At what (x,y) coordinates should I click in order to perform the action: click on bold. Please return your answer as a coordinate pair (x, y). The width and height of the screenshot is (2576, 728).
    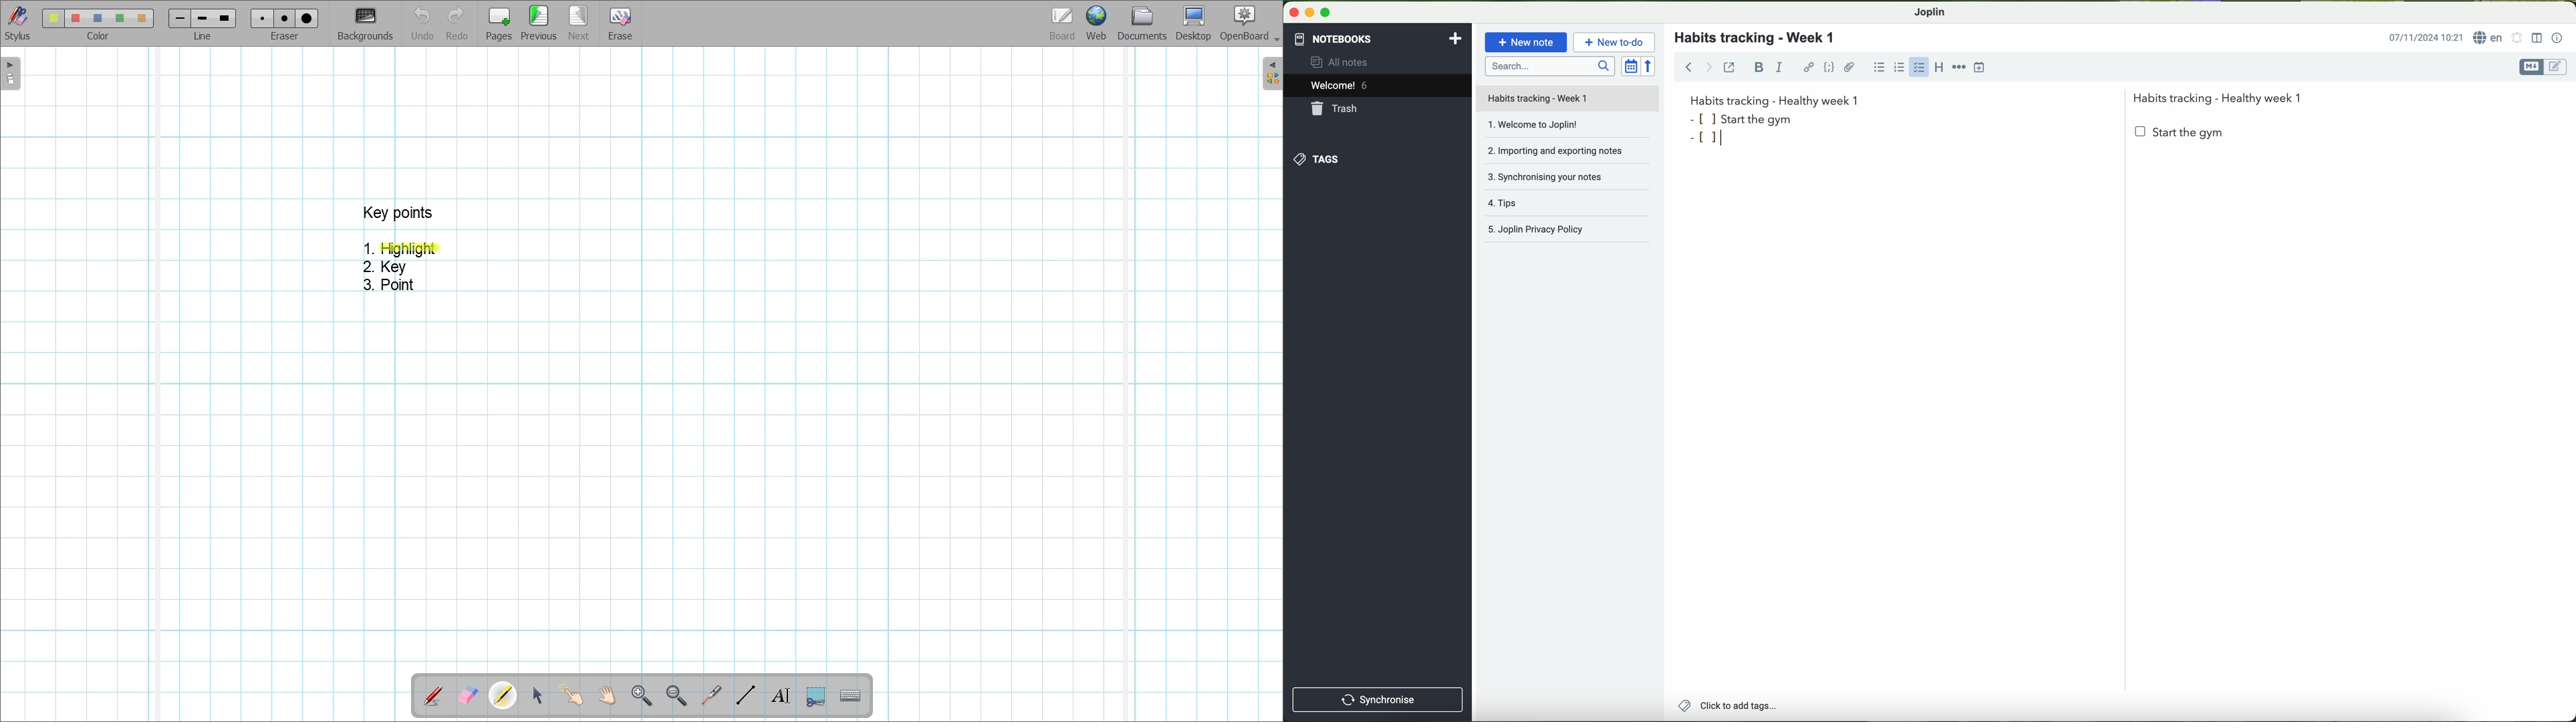
    Looking at the image, I should click on (1759, 67).